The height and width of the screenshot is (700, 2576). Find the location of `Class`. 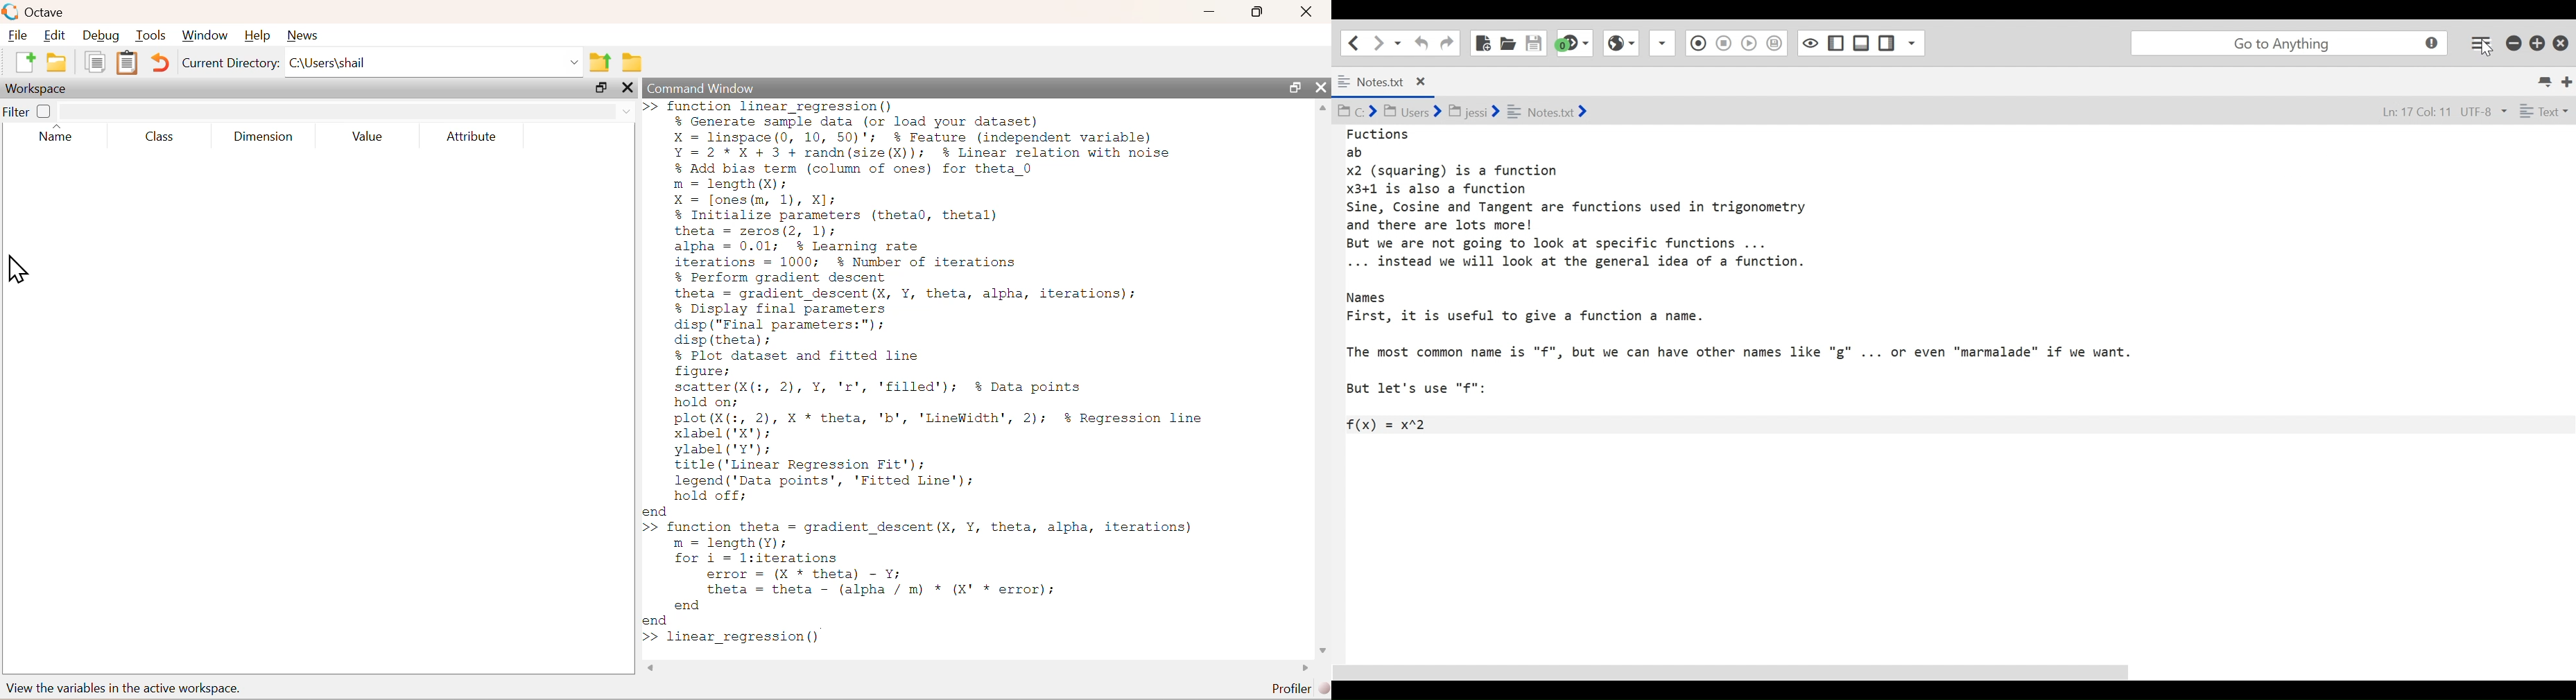

Class is located at coordinates (160, 137).